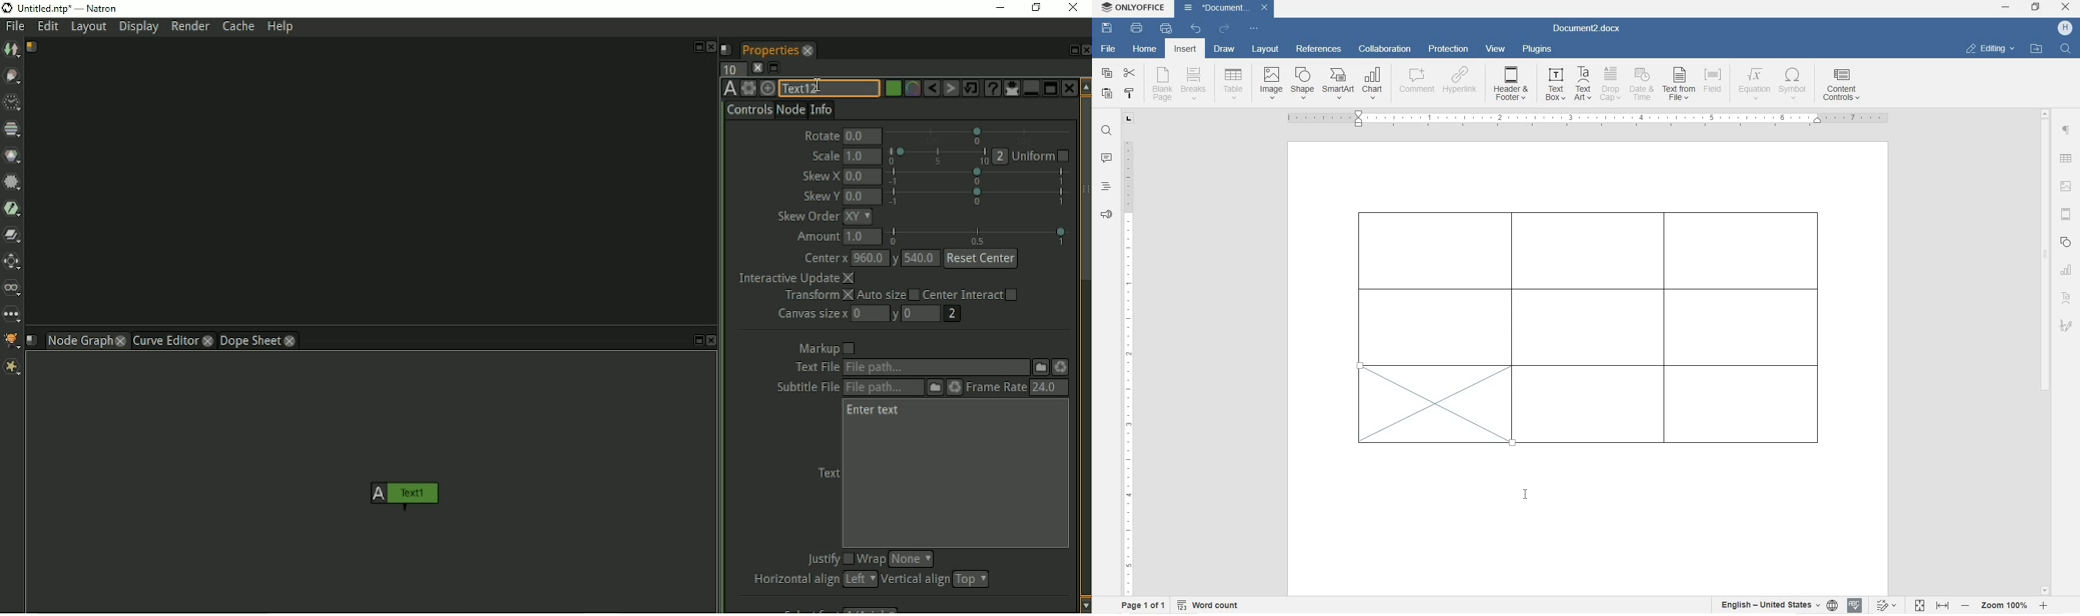 The image size is (2100, 616). Describe the element at coordinates (1932, 605) in the screenshot. I see `fit to page or width` at that location.